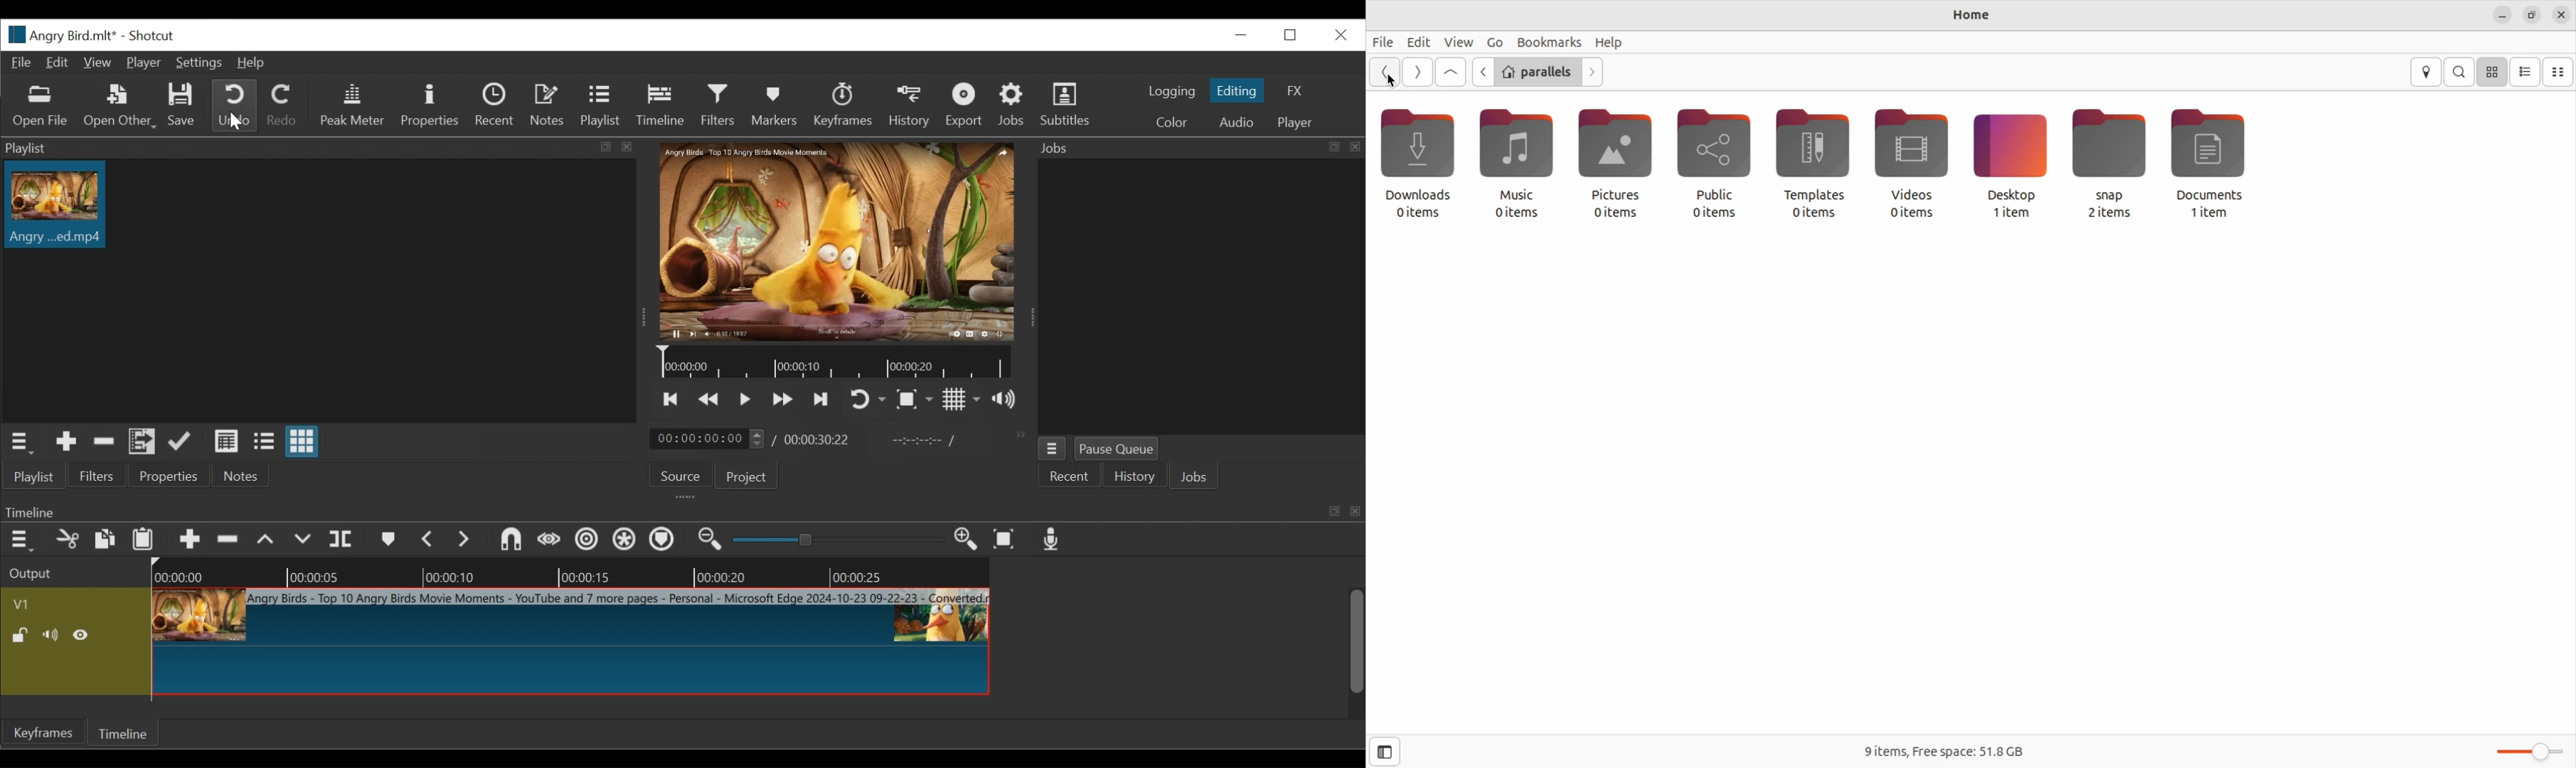 Image resolution: width=2576 pixels, height=784 pixels. Describe the element at coordinates (1610, 42) in the screenshot. I see `help` at that location.